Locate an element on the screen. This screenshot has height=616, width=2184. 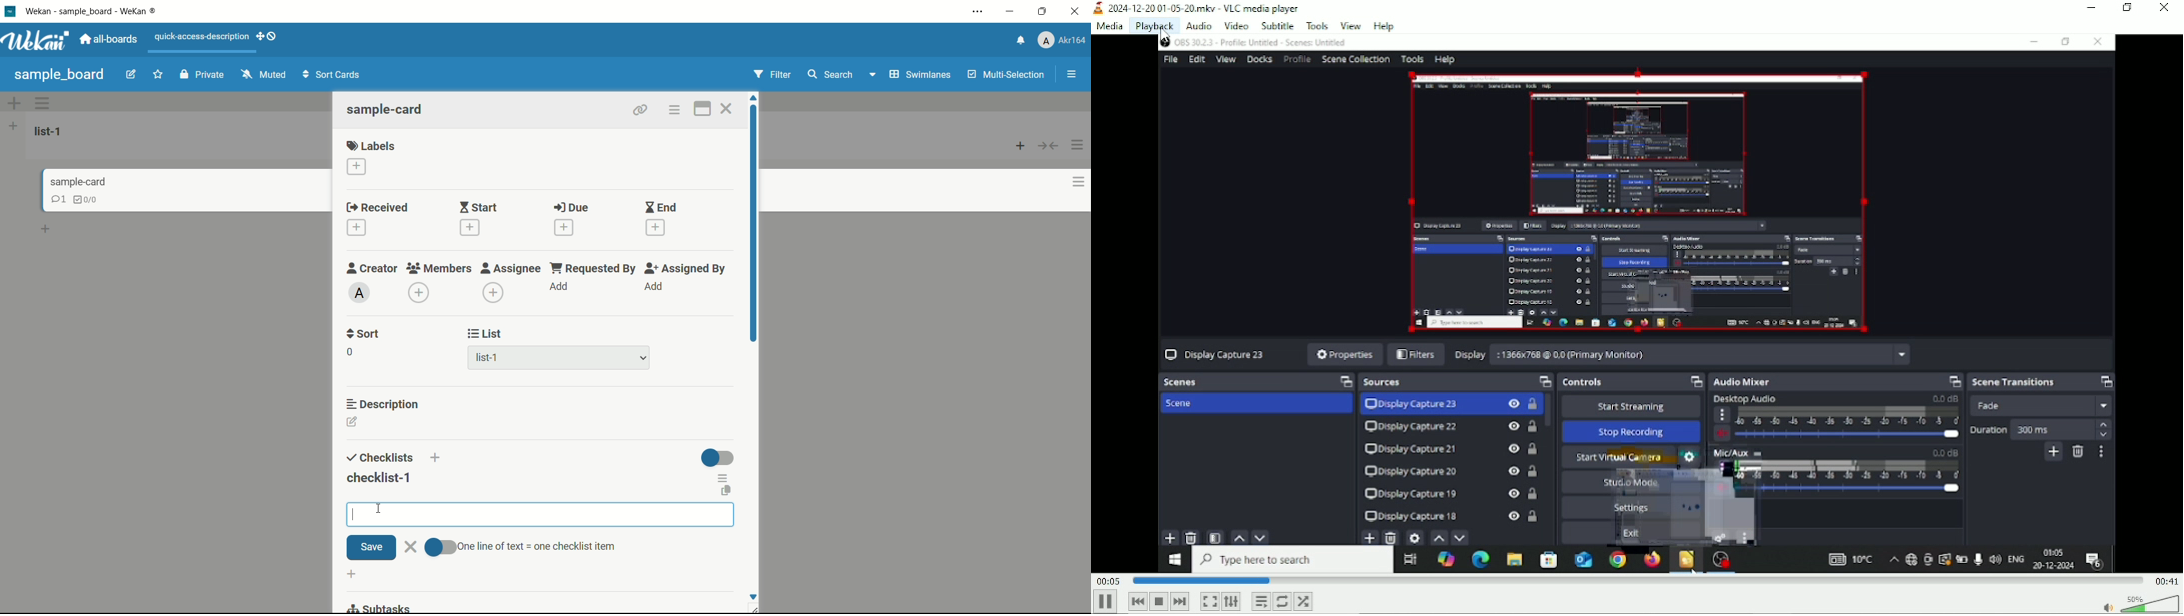
add is located at coordinates (46, 229).